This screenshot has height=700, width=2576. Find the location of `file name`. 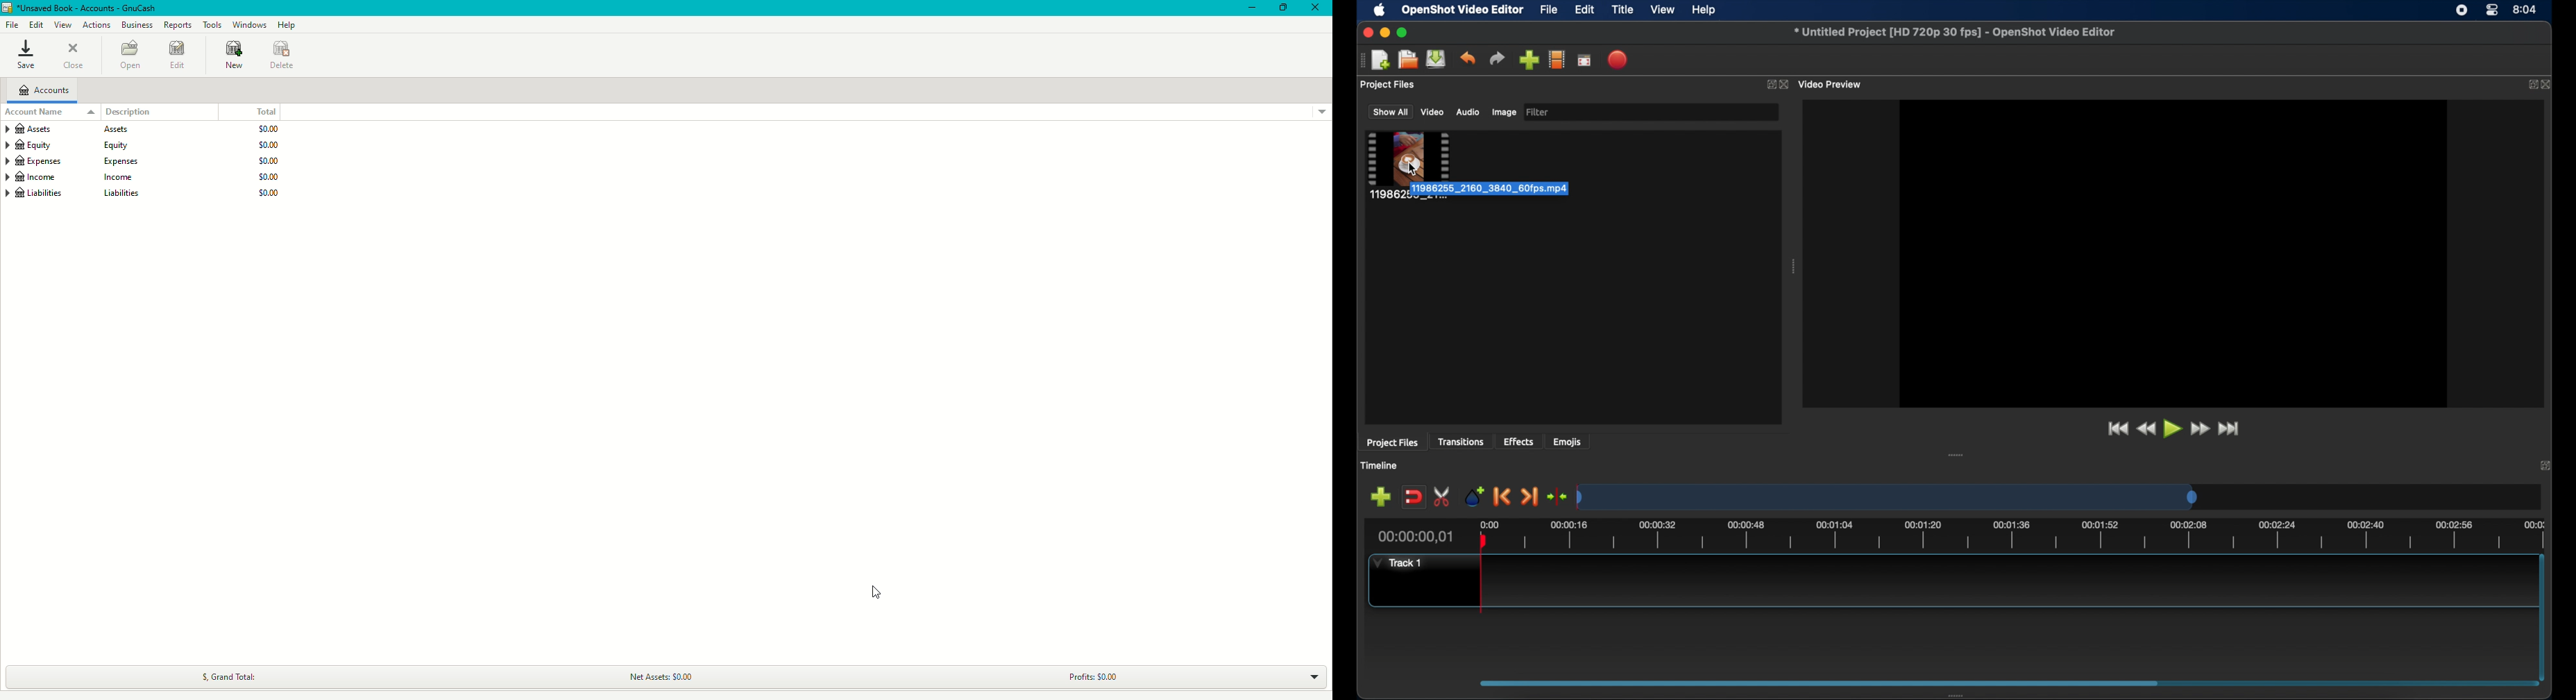

file name is located at coordinates (90, 8).